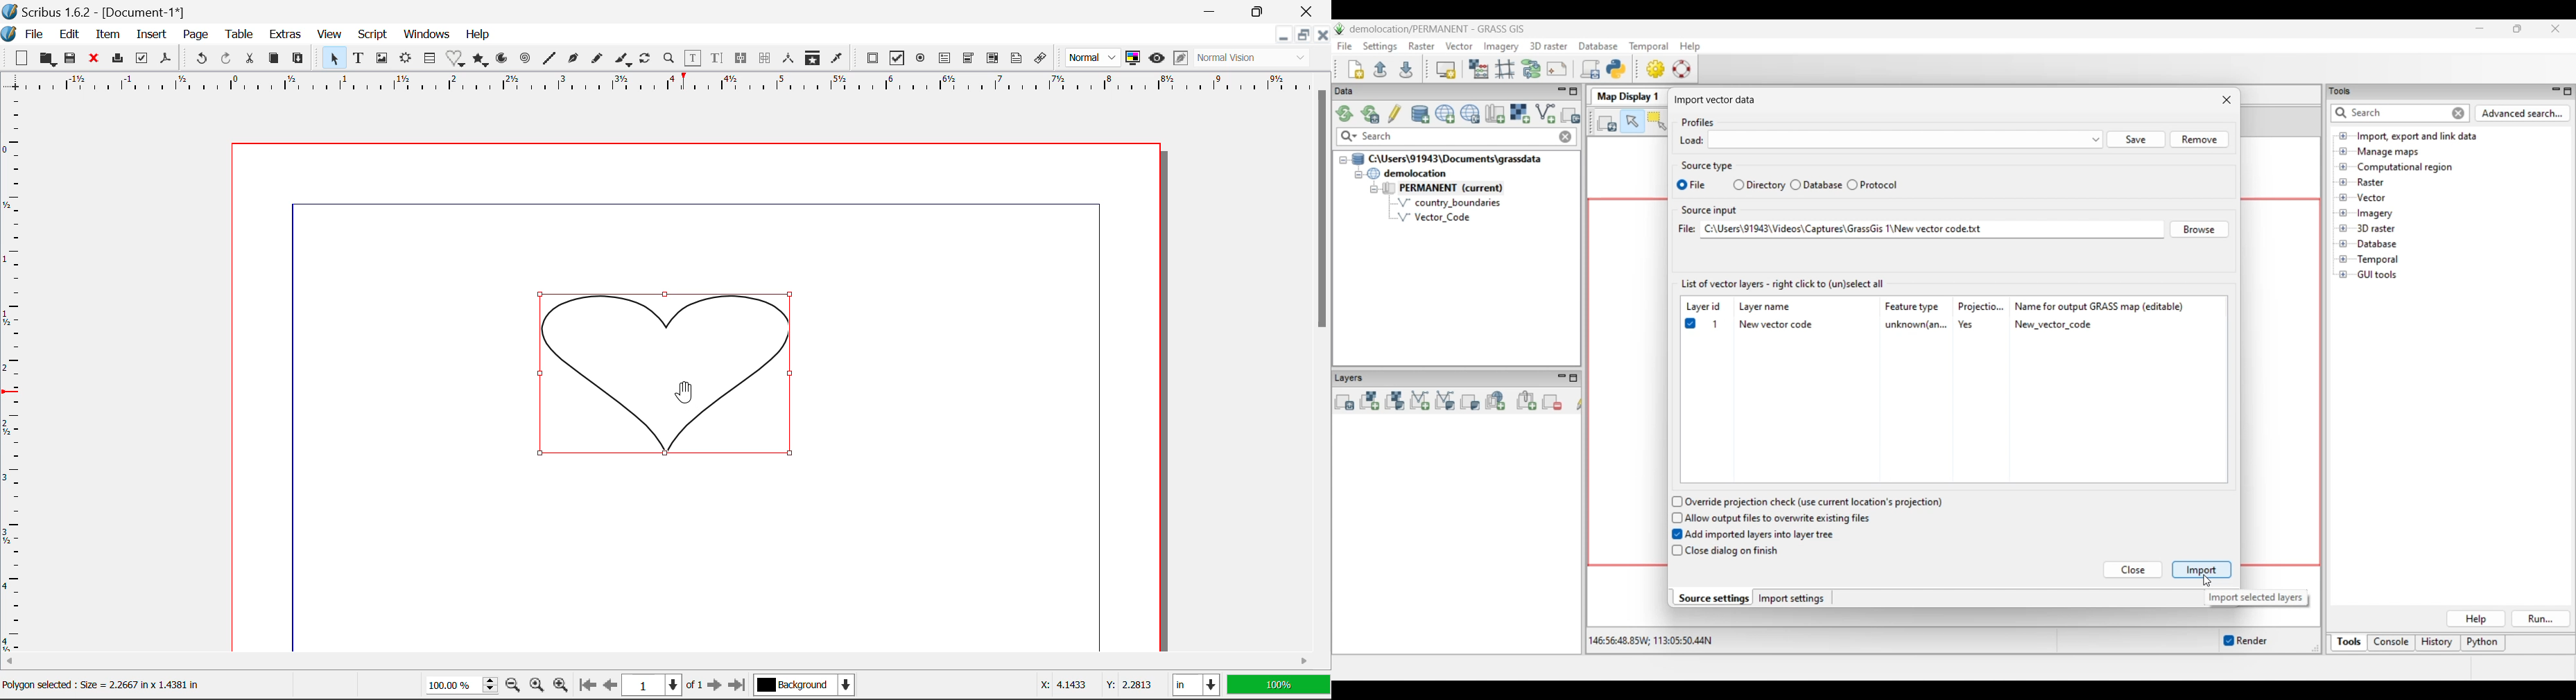 The width and height of the screenshot is (2576, 700). I want to click on Minimize Data menu, so click(1562, 92).